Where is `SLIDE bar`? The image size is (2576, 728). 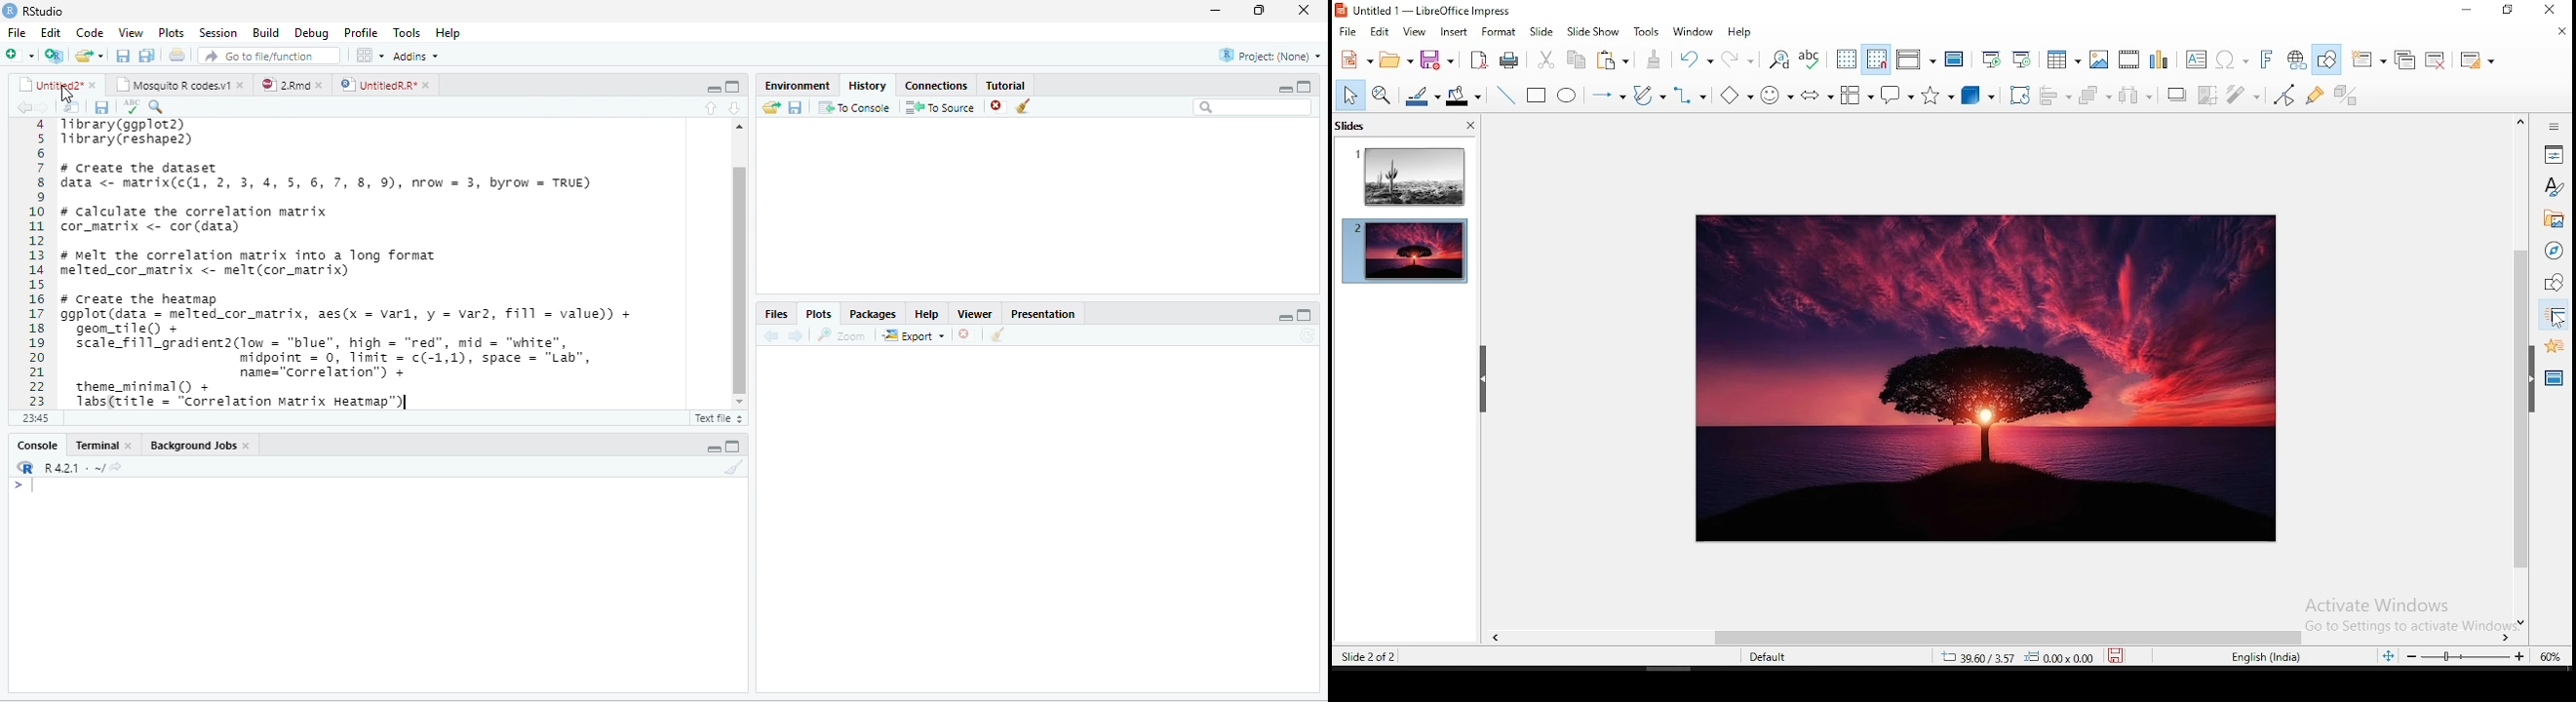
SLIDE bar is located at coordinates (737, 267).